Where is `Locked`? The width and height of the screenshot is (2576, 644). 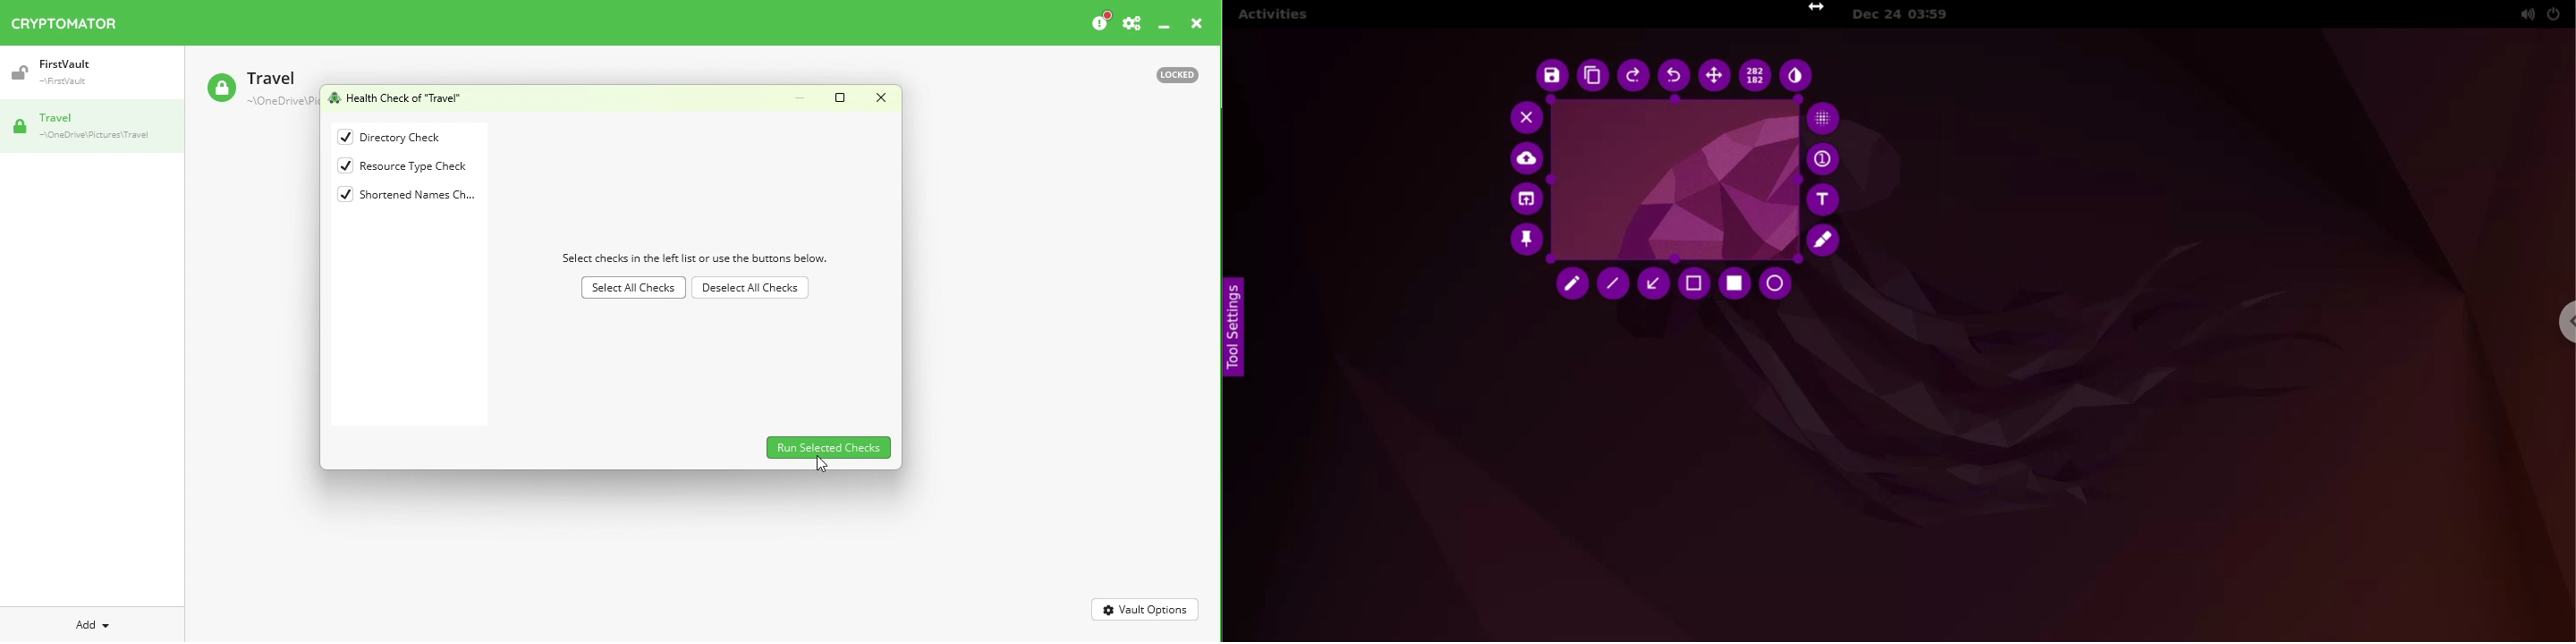
Locked is located at coordinates (1175, 75).